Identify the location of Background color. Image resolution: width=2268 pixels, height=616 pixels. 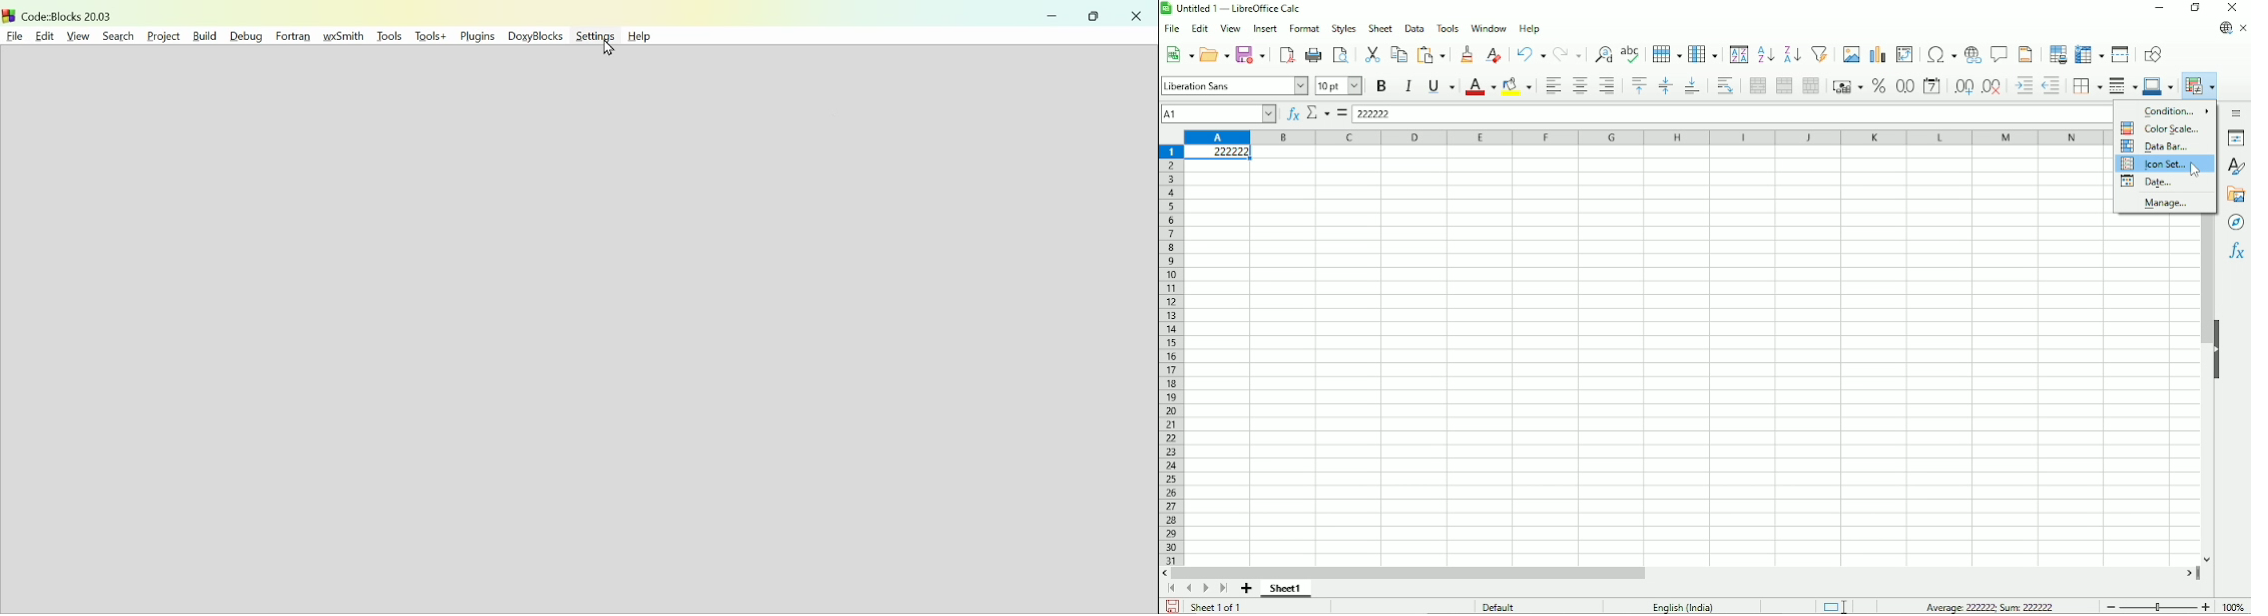
(1519, 86).